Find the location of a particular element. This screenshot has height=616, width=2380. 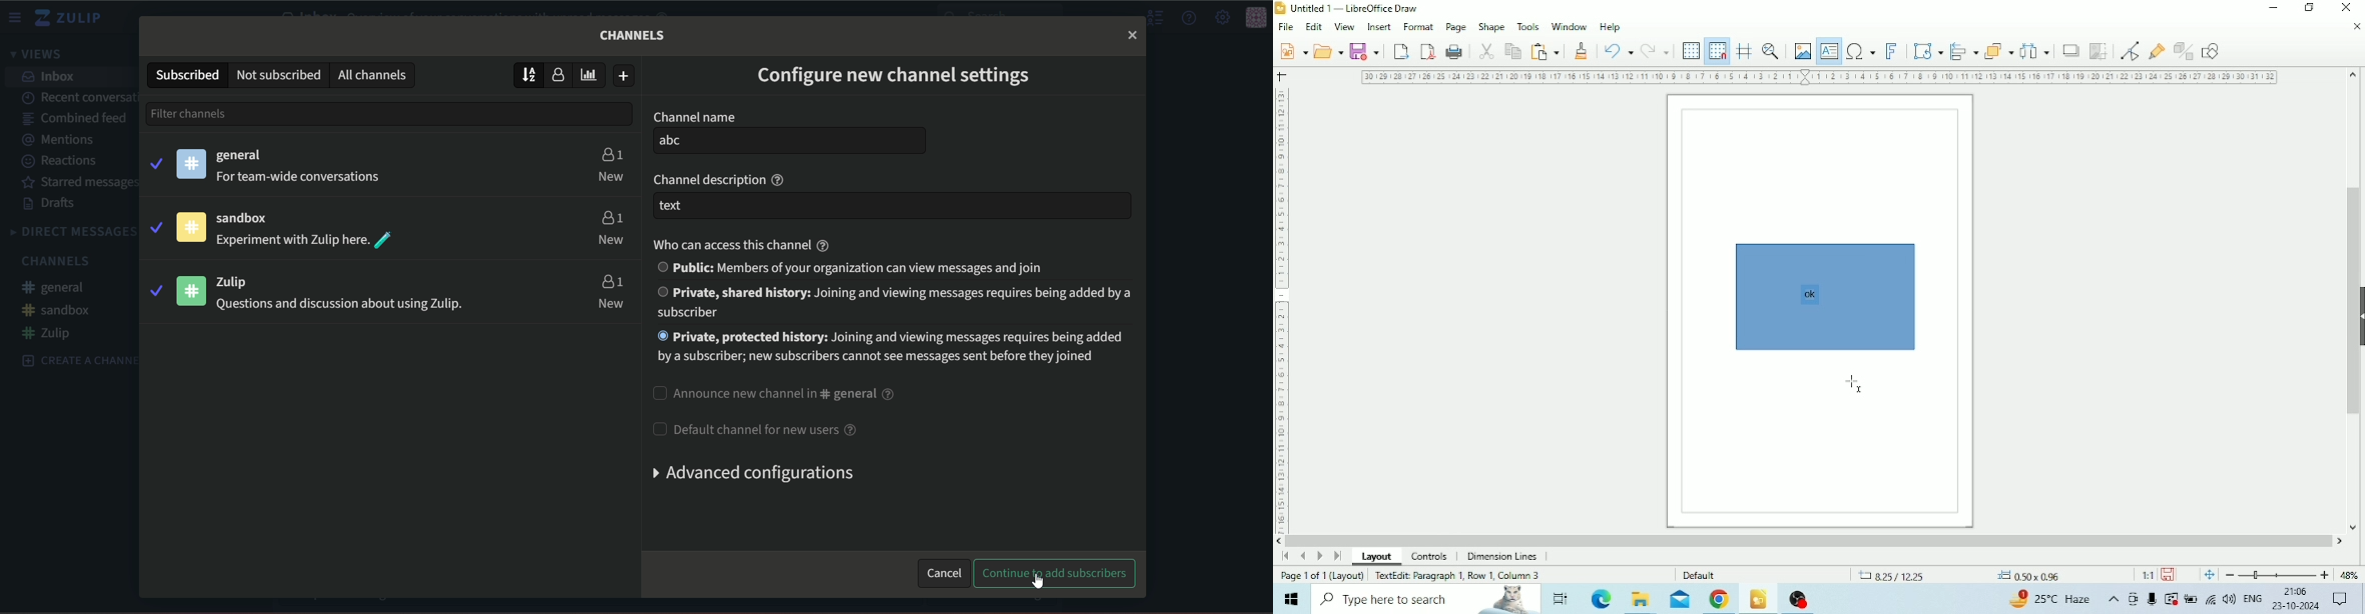

filter channels is located at coordinates (216, 113).